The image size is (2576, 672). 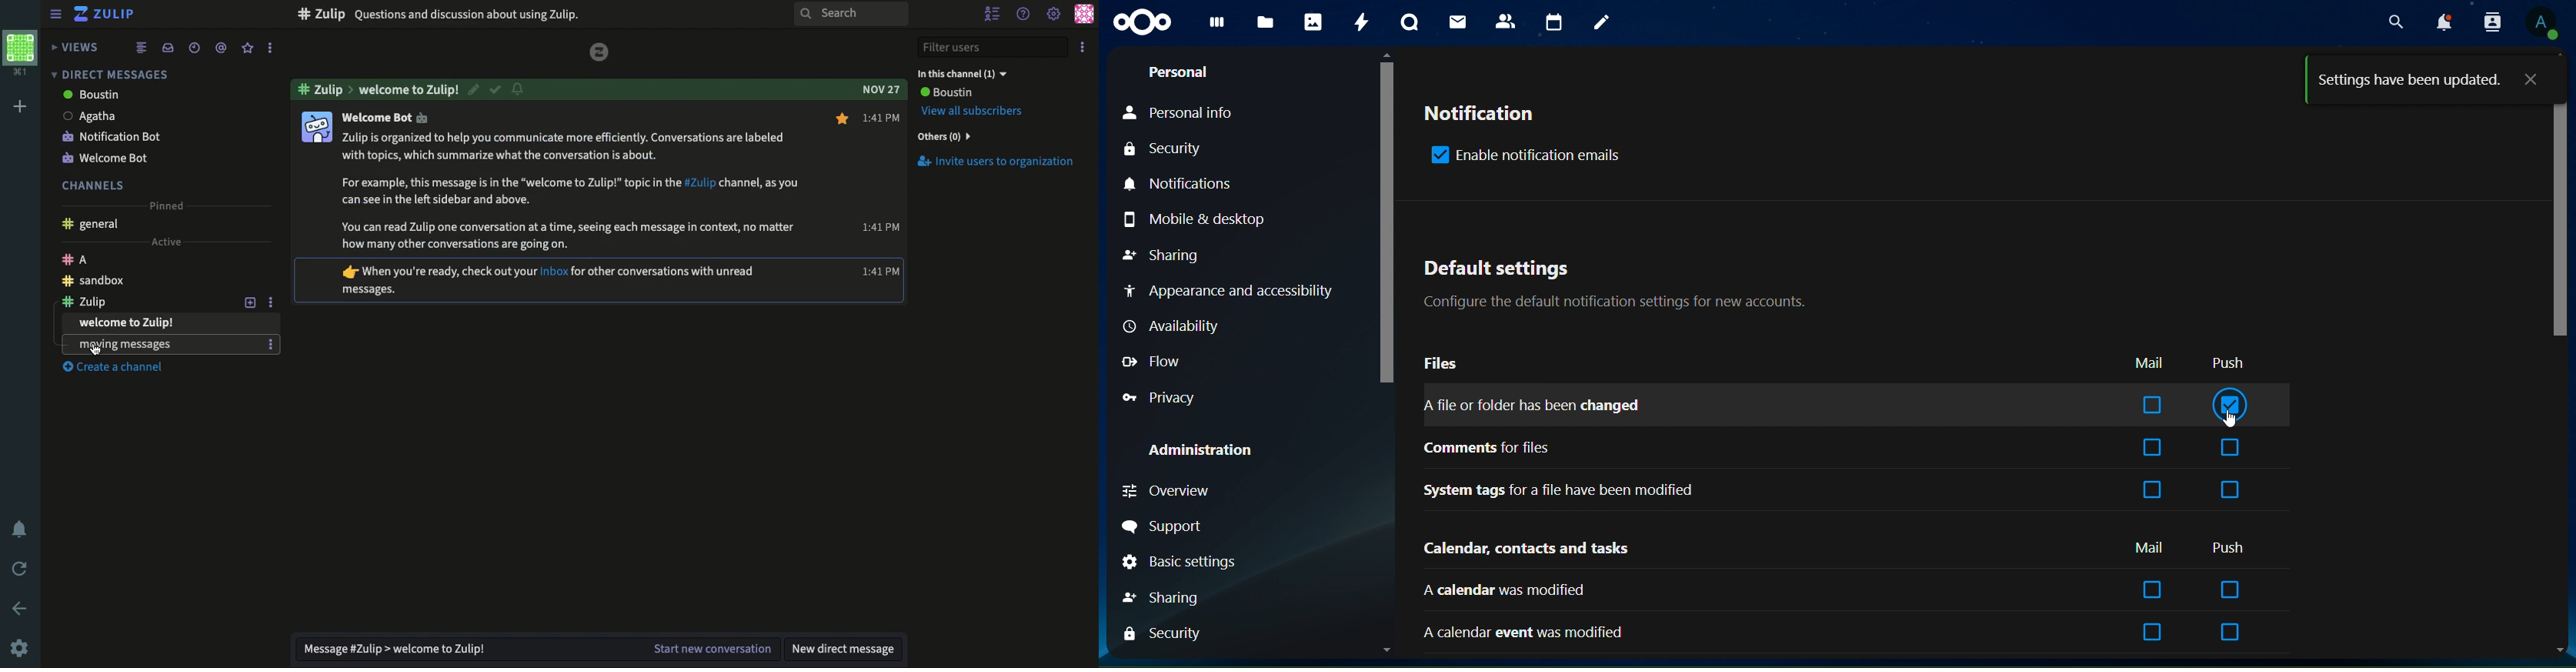 What do you see at coordinates (962, 73) in the screenshot?
I see `In this channel` at bounding box center [962, 73].